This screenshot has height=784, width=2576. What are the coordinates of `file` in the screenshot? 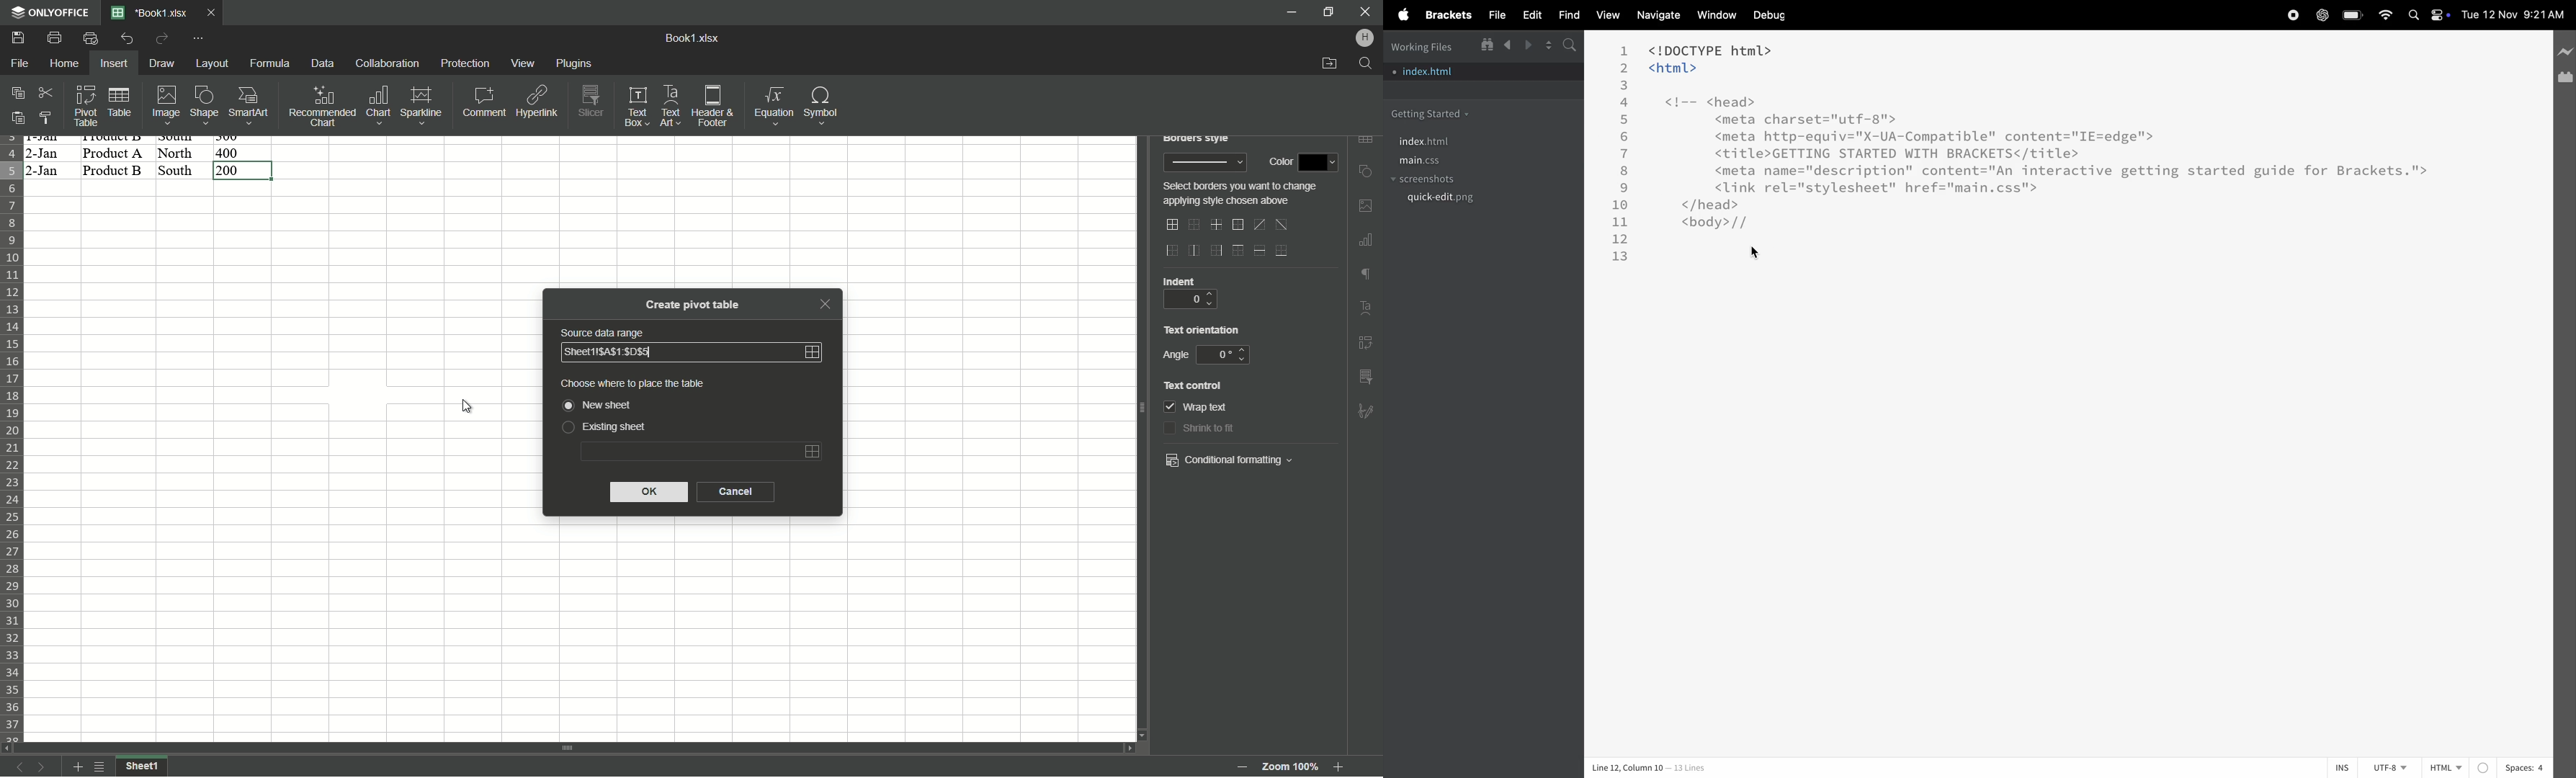 It's located at (1493, 15).